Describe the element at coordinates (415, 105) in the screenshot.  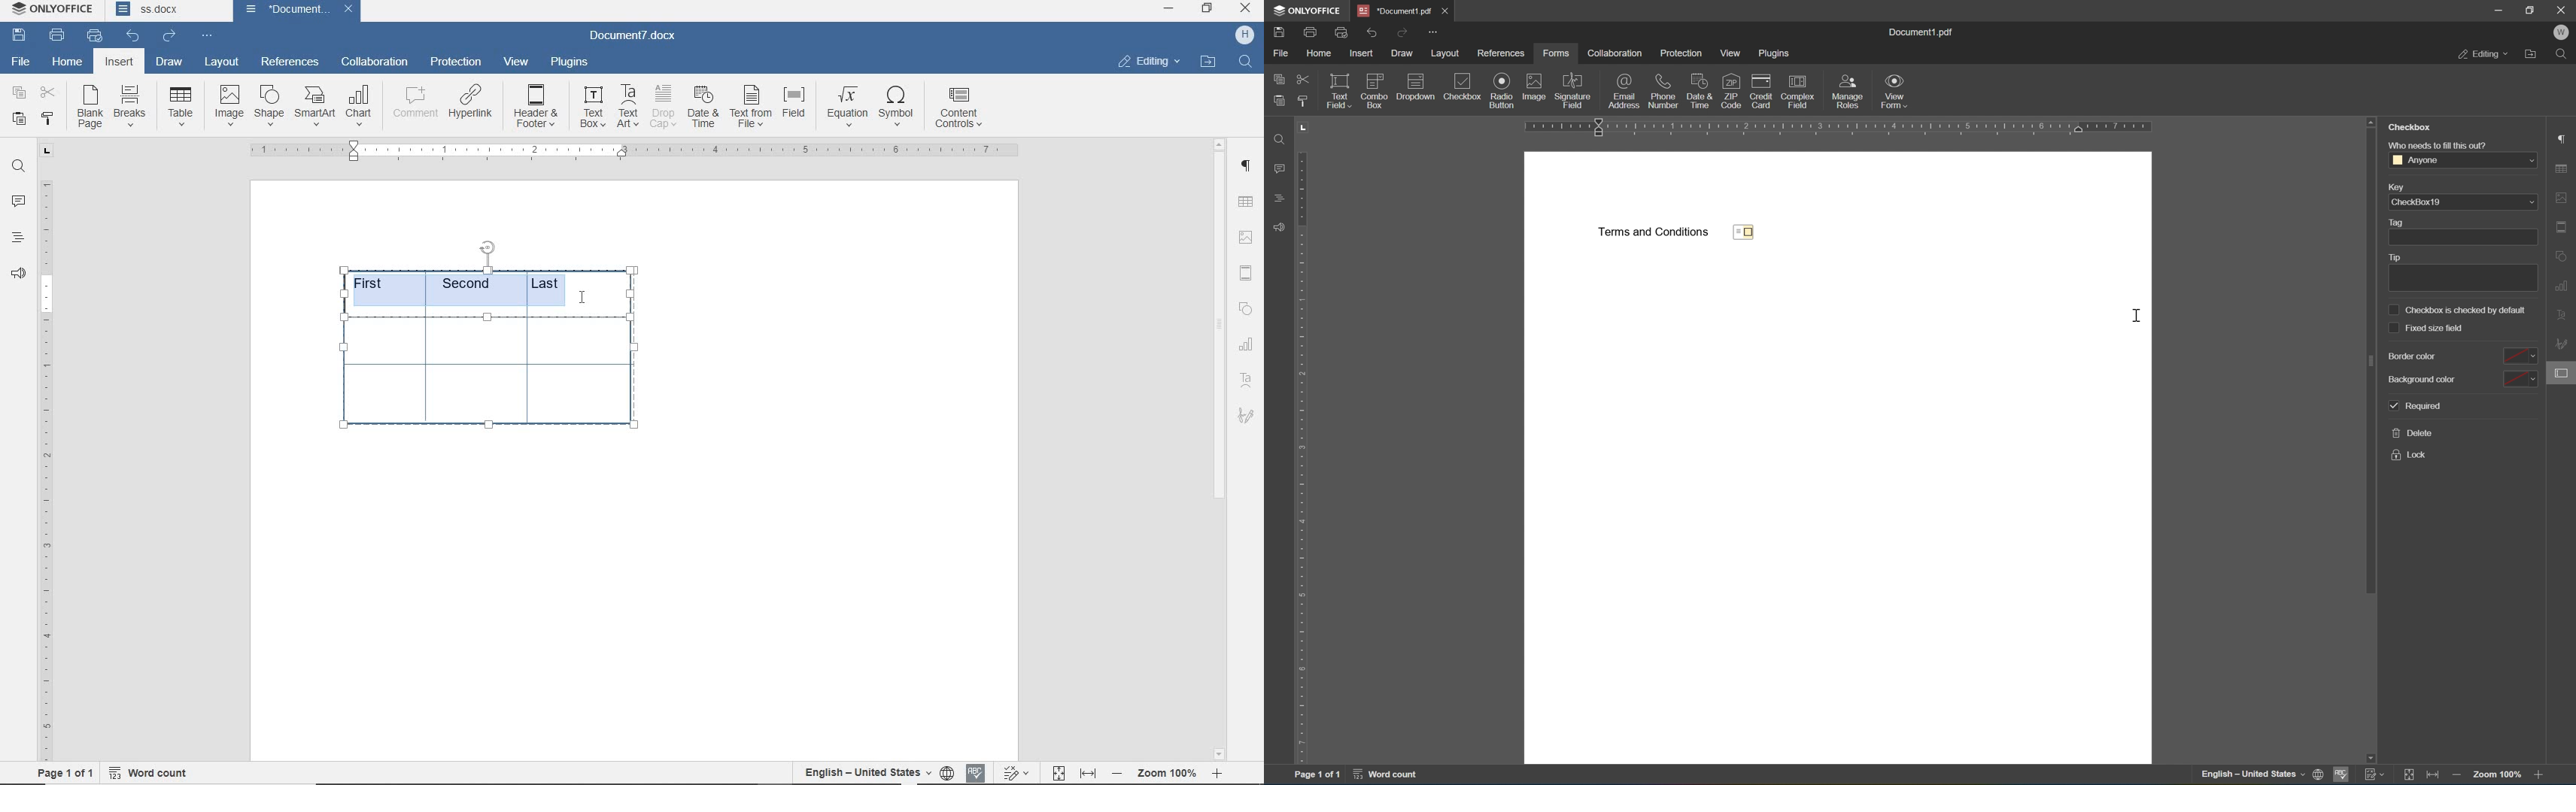
I see `comment` at that location.